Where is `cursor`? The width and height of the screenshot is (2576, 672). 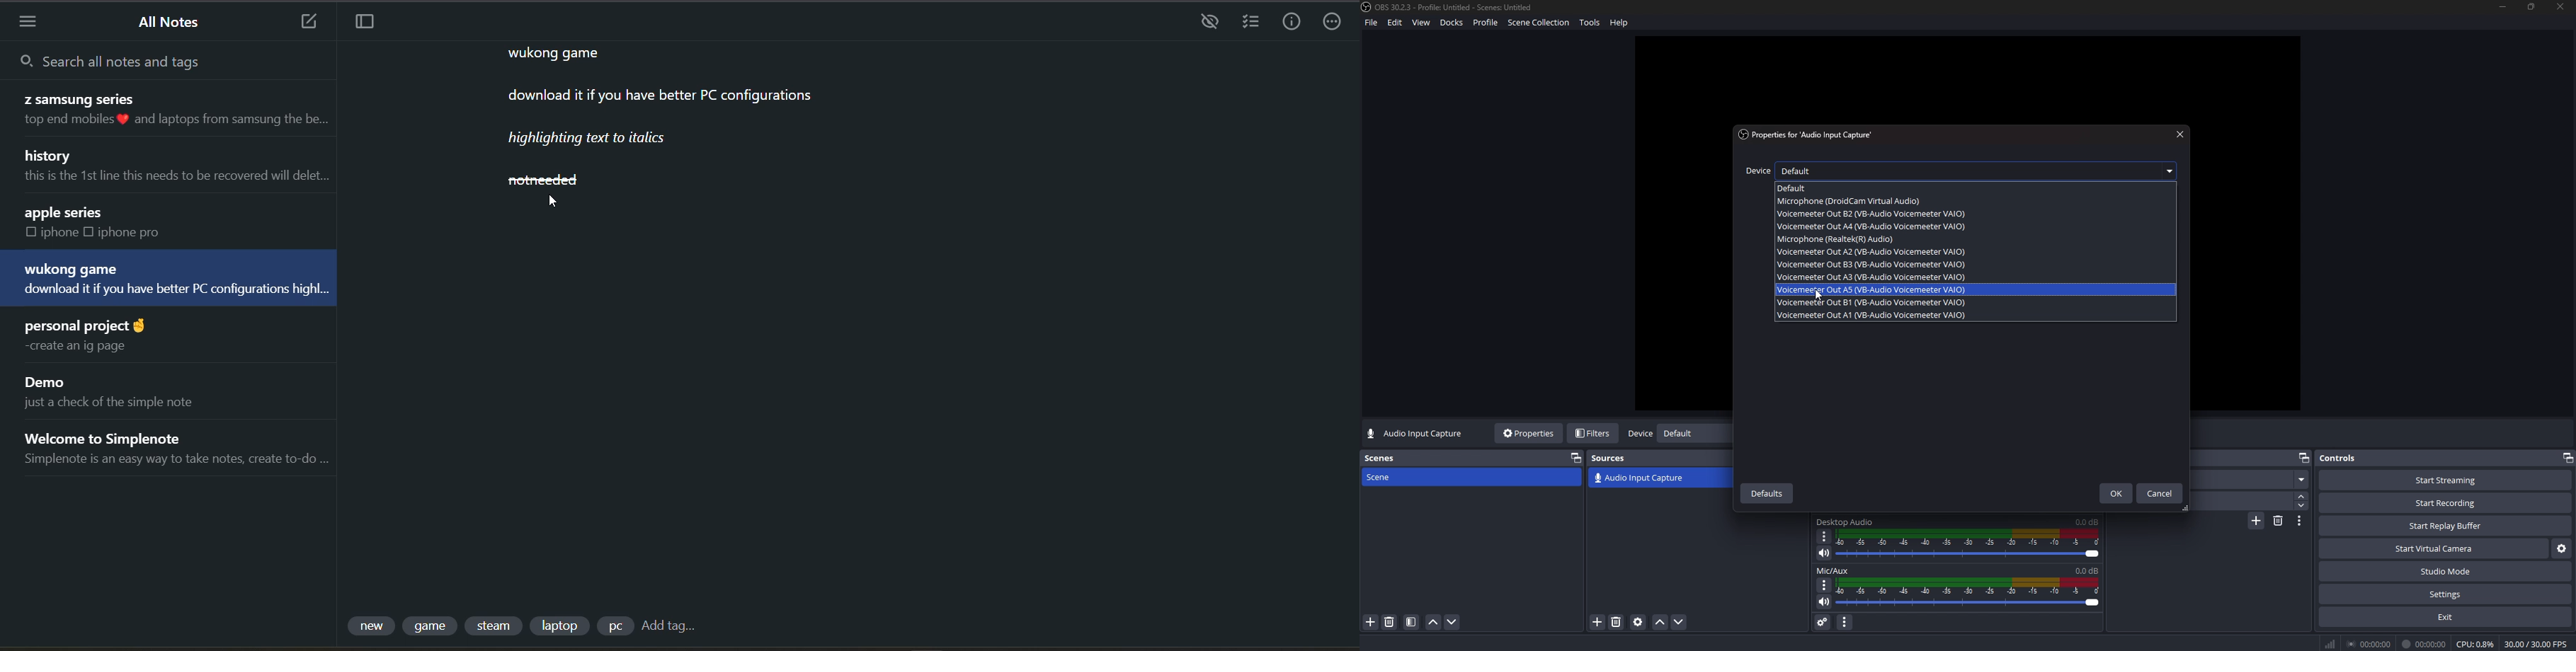 cursor is located at coordinates (555, 202).